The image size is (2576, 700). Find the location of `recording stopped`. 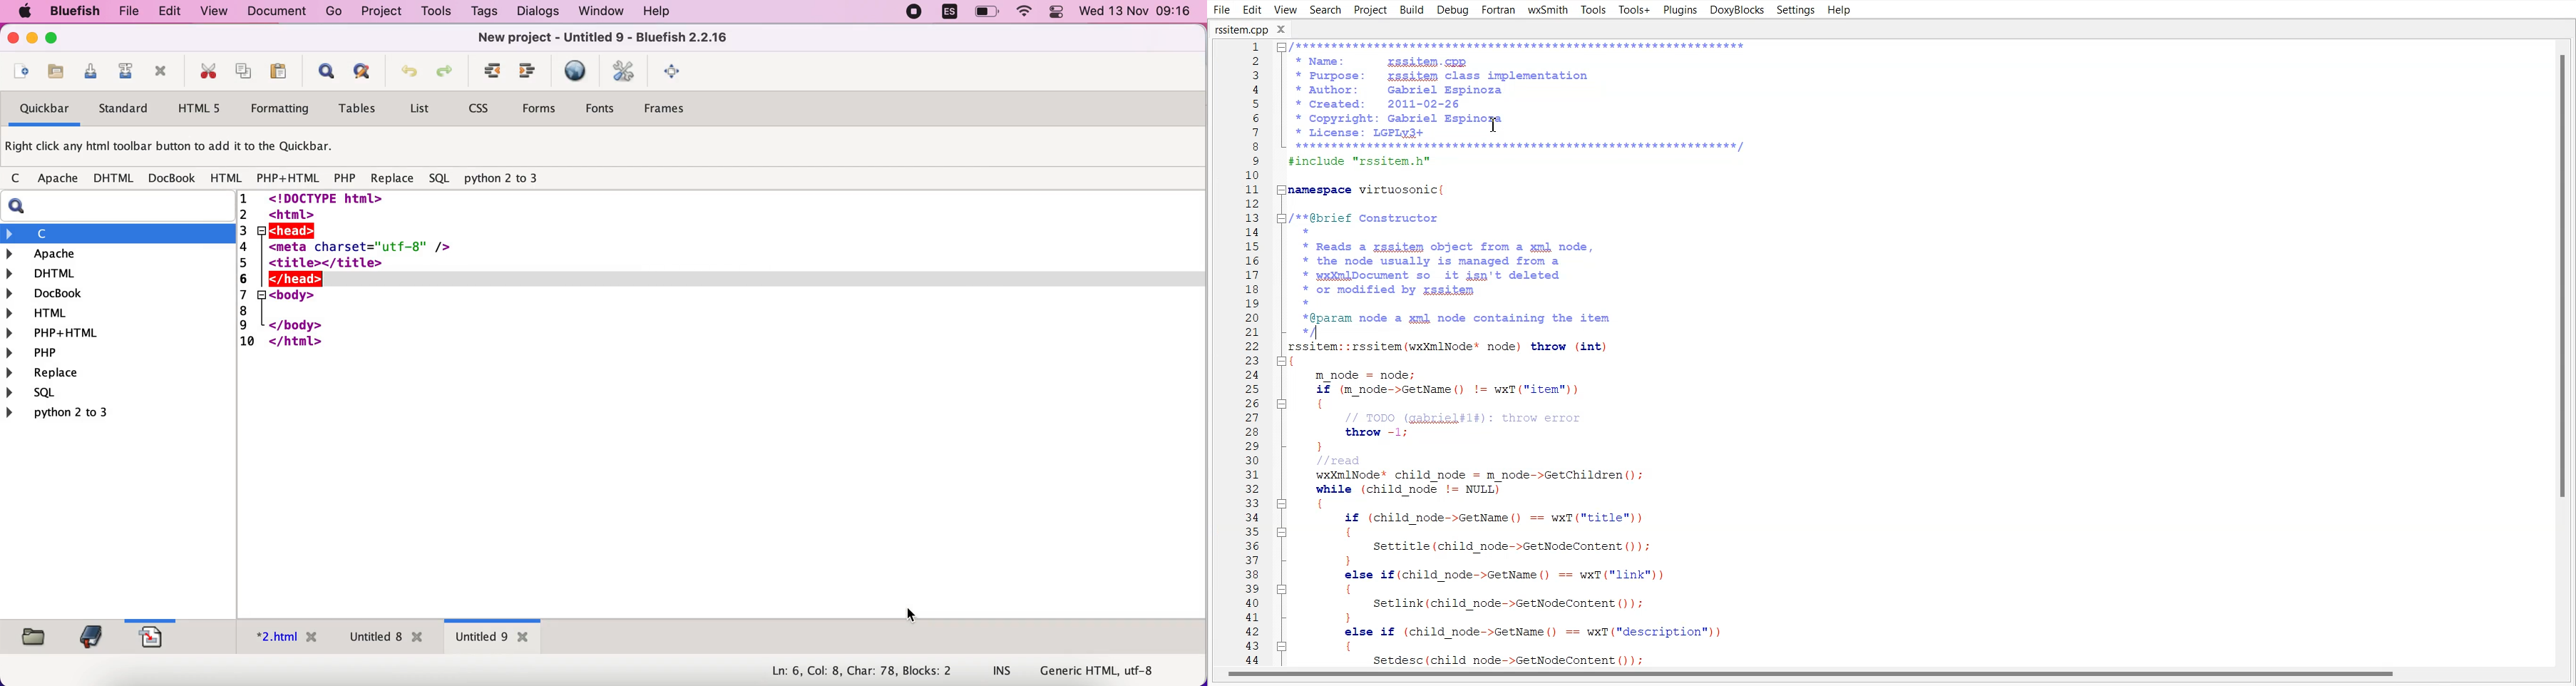

recording stopped is located at coordinates (914, 13).